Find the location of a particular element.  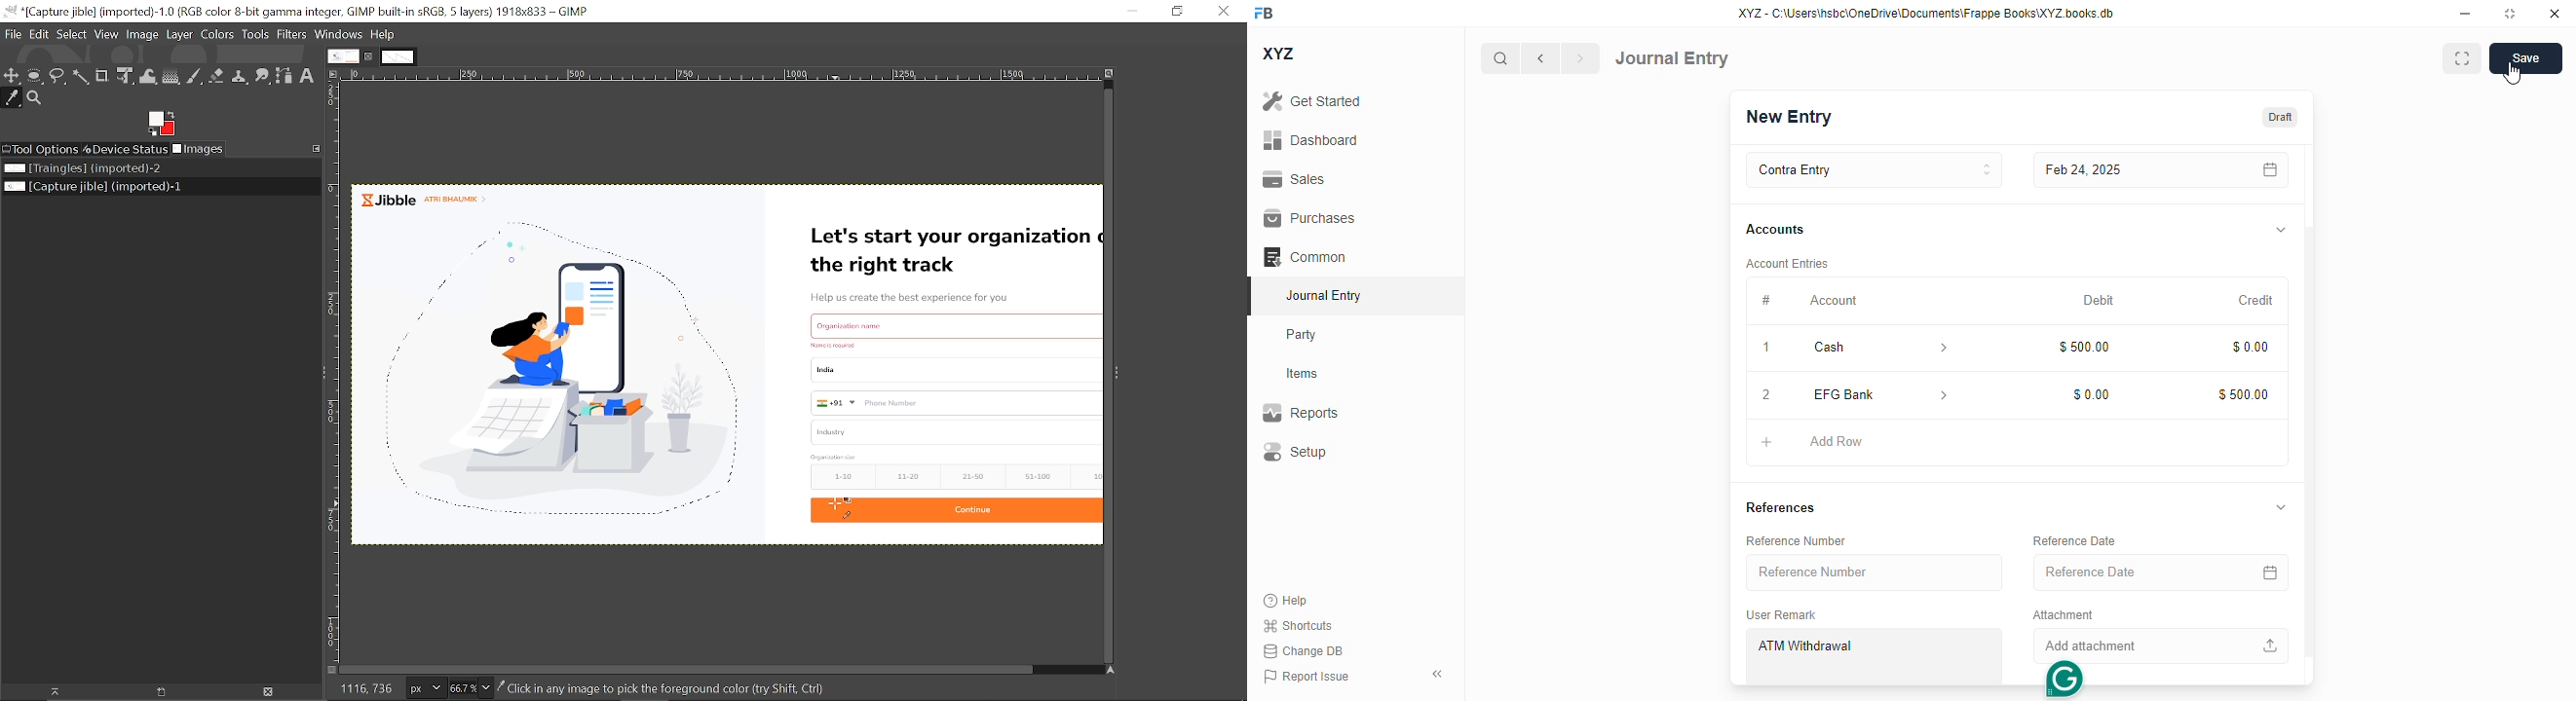

credit is located at coordinates (2255, 300).